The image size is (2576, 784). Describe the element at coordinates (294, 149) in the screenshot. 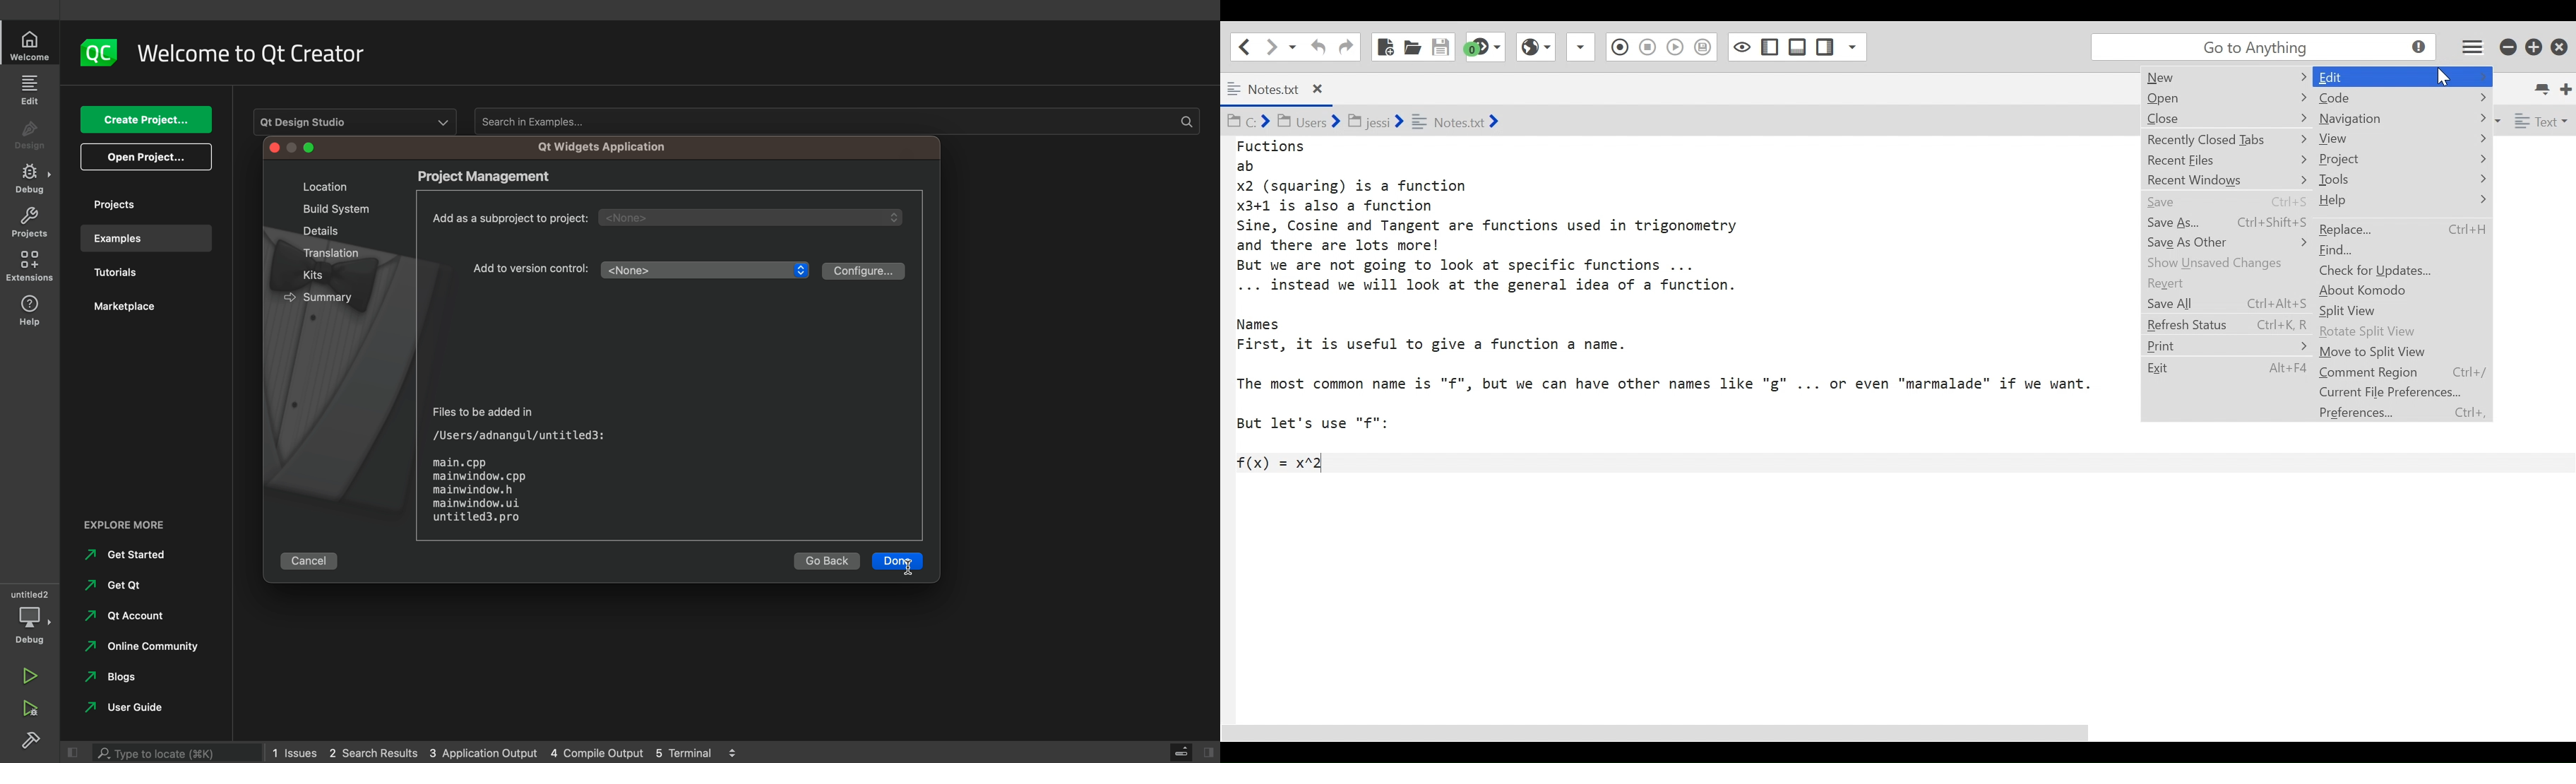

I see `window control` at that location.